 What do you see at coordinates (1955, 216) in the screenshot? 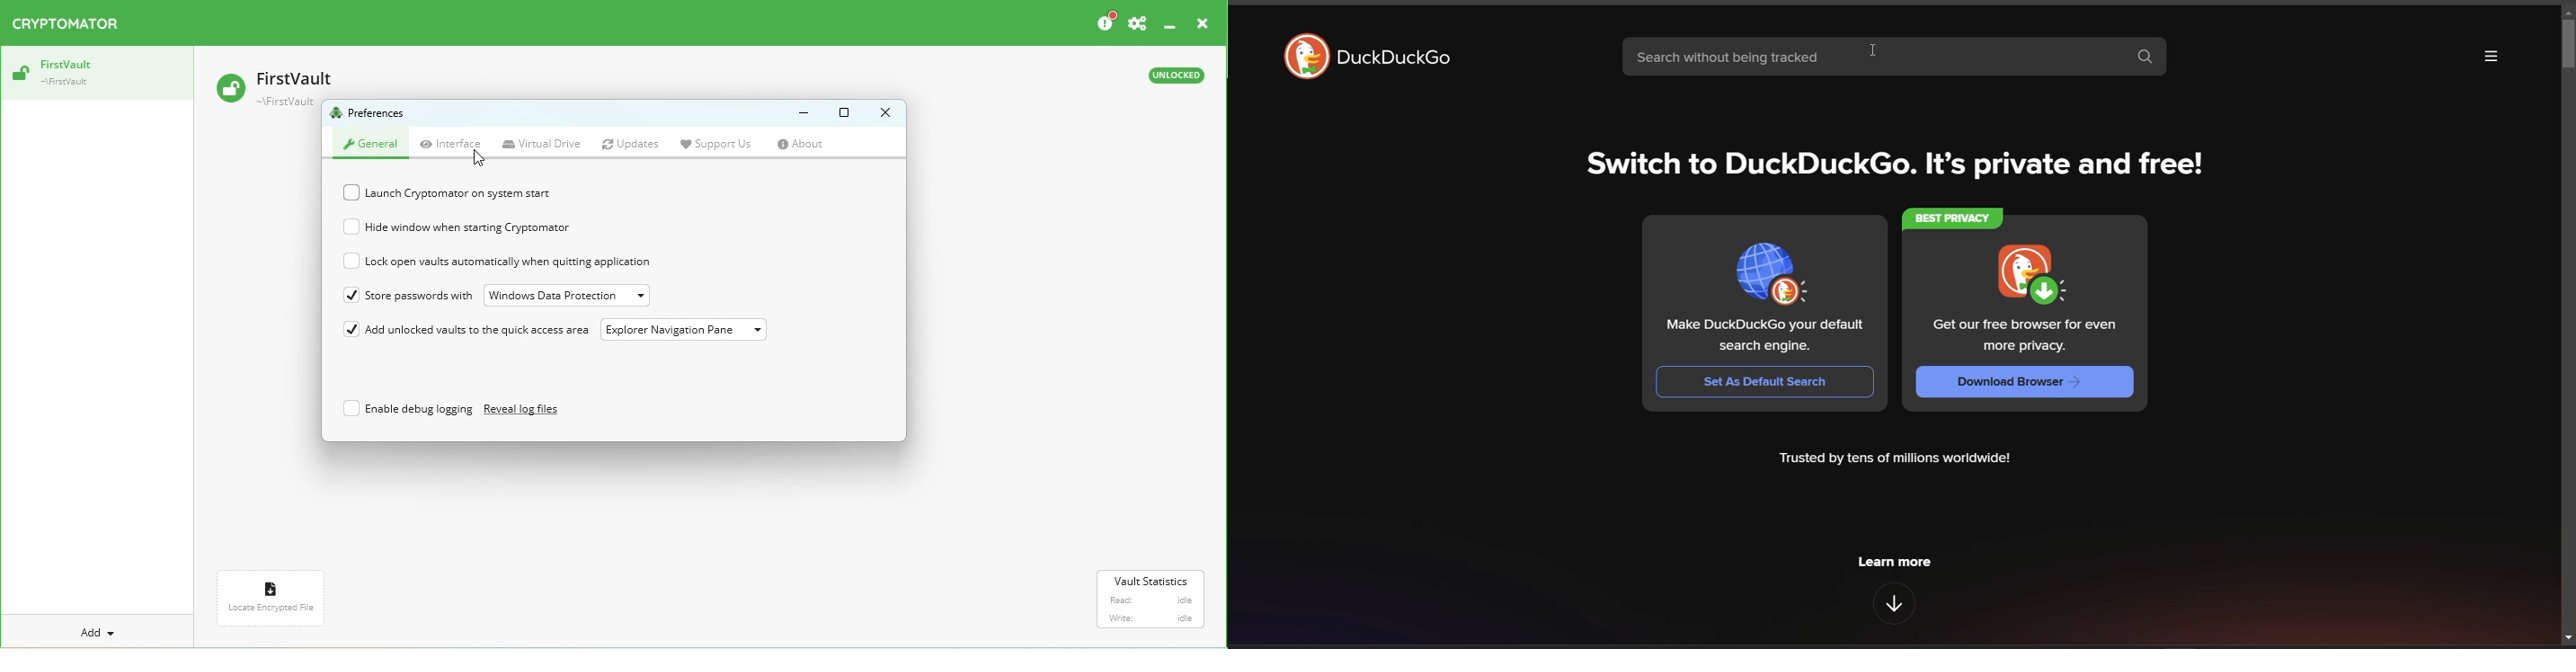
I see `BEST PRIVACY` at bounding box center [1955, 216].